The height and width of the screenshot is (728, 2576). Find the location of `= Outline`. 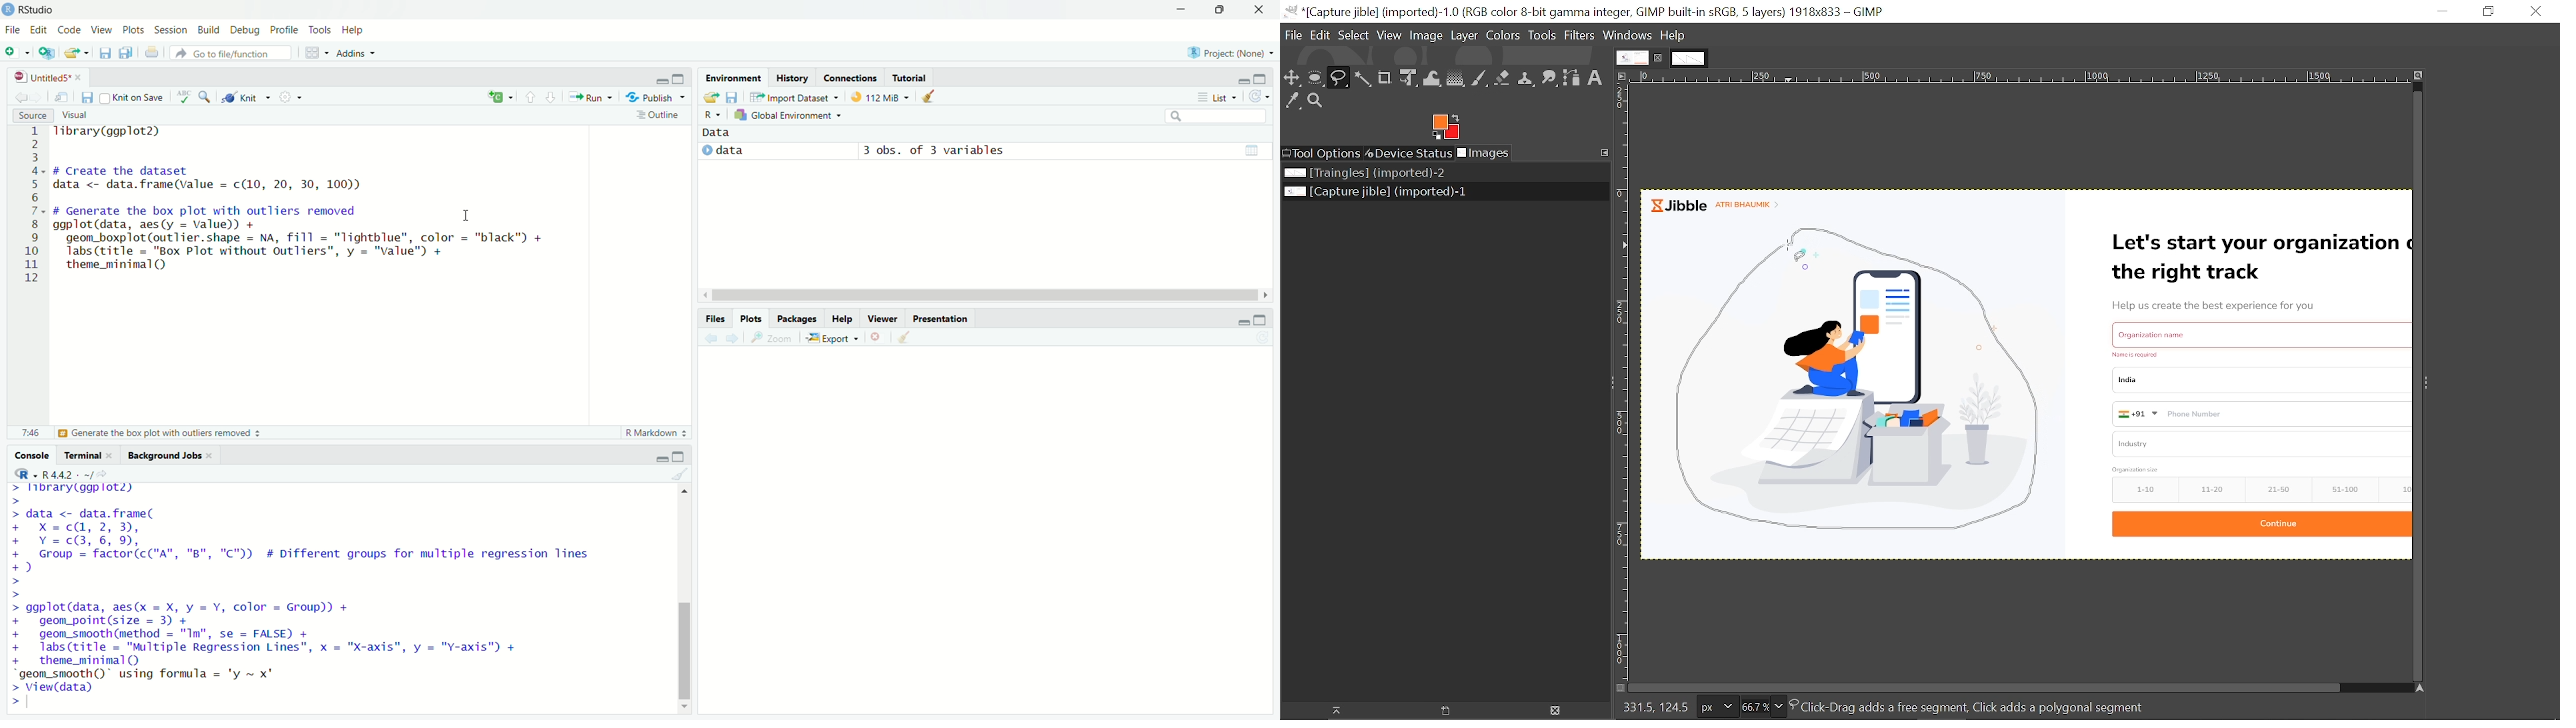

= Outline is located at coordinates (658, 114).